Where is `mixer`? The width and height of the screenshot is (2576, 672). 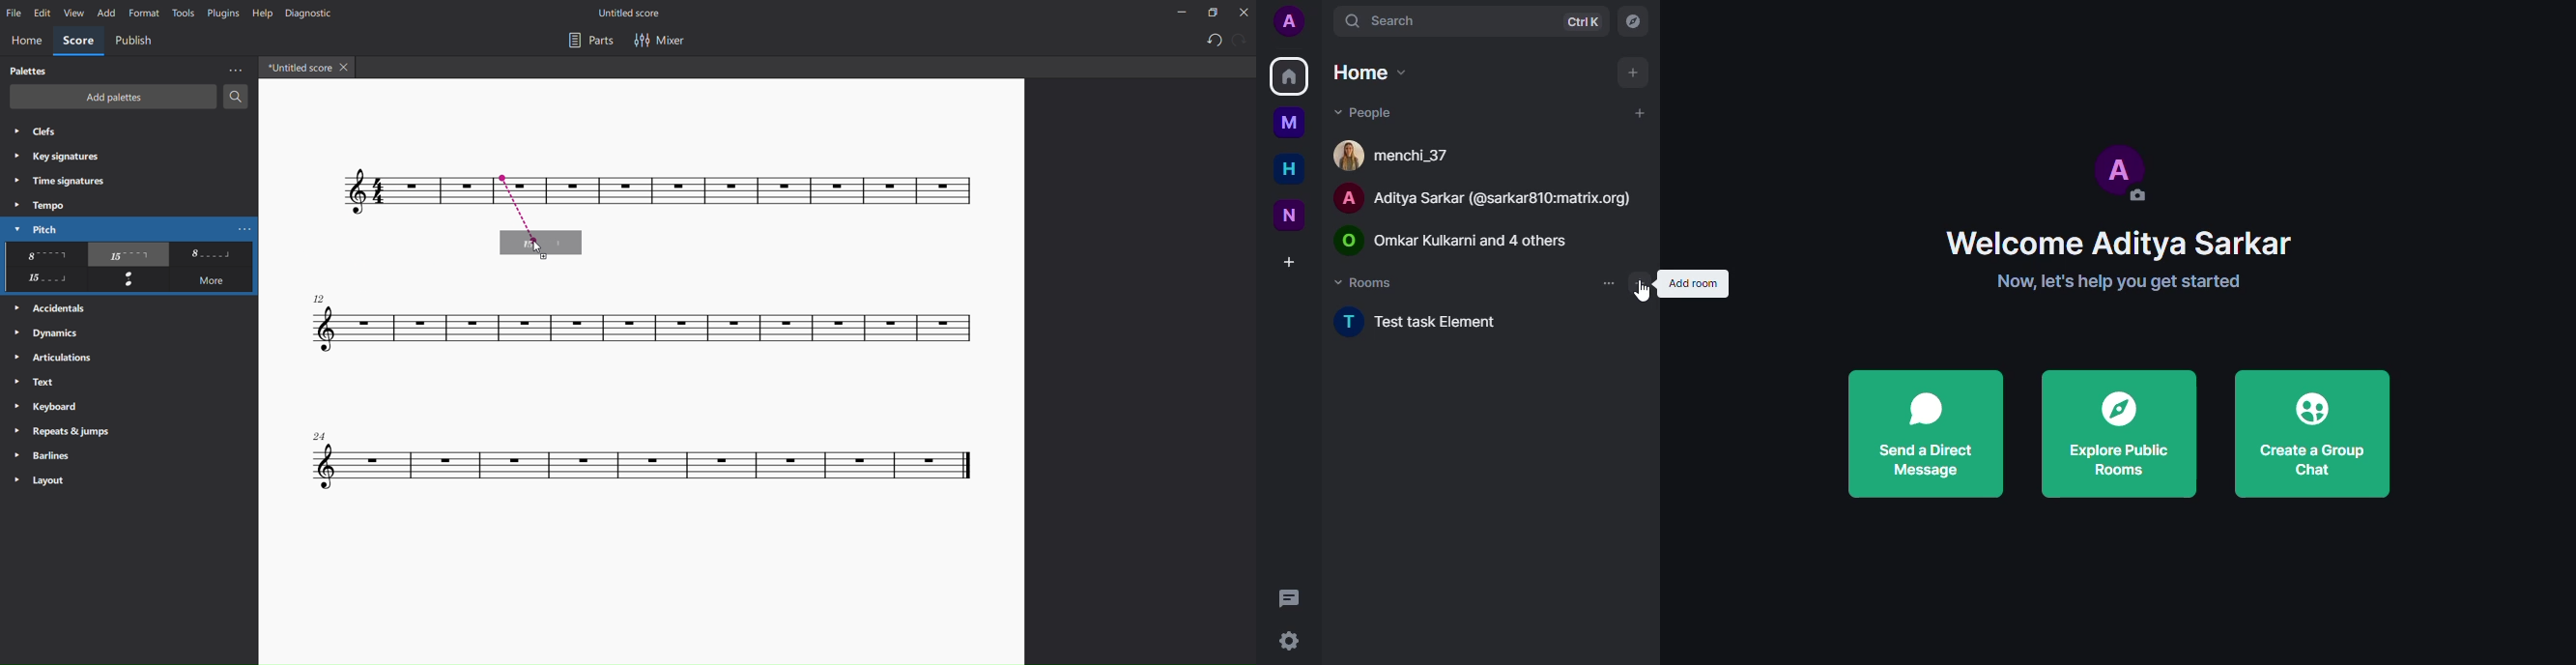
mixer is located at coordinates (663, 42).